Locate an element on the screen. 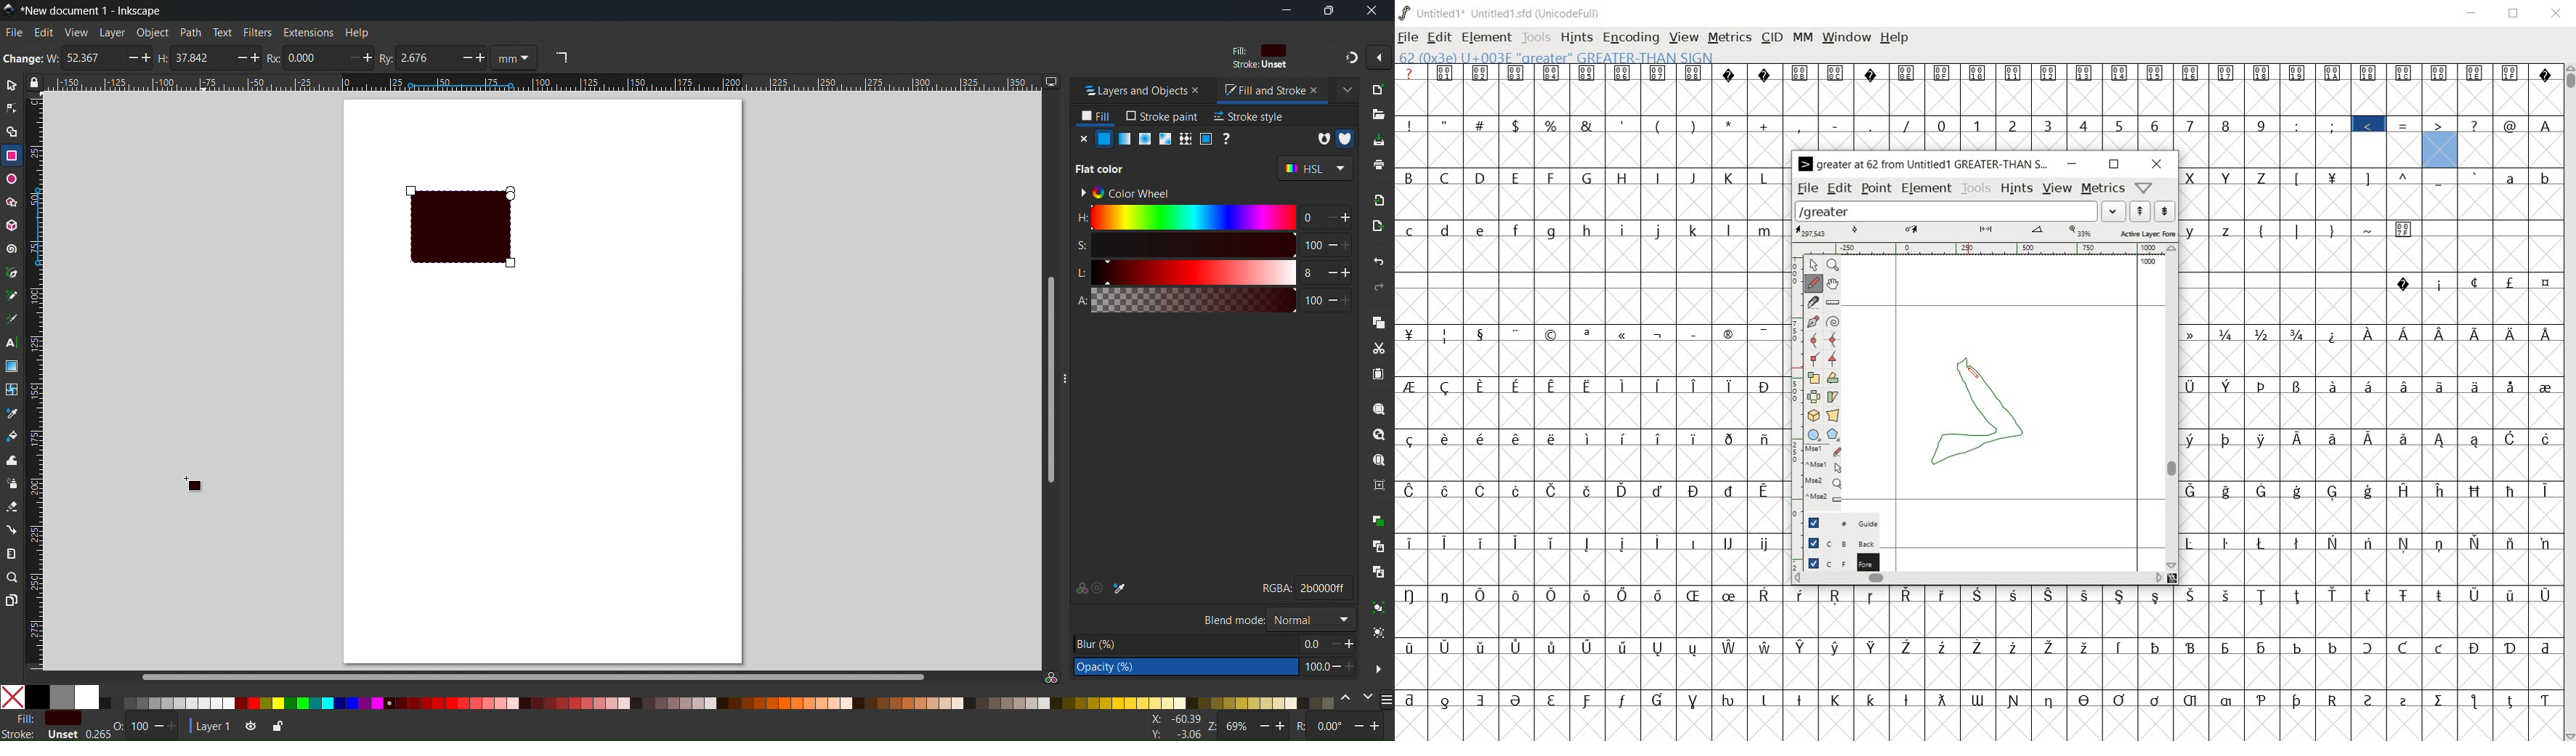 The height and width of the screenshot is (756, 2576). X: -60.39 is located at coordinates (1173, 719).